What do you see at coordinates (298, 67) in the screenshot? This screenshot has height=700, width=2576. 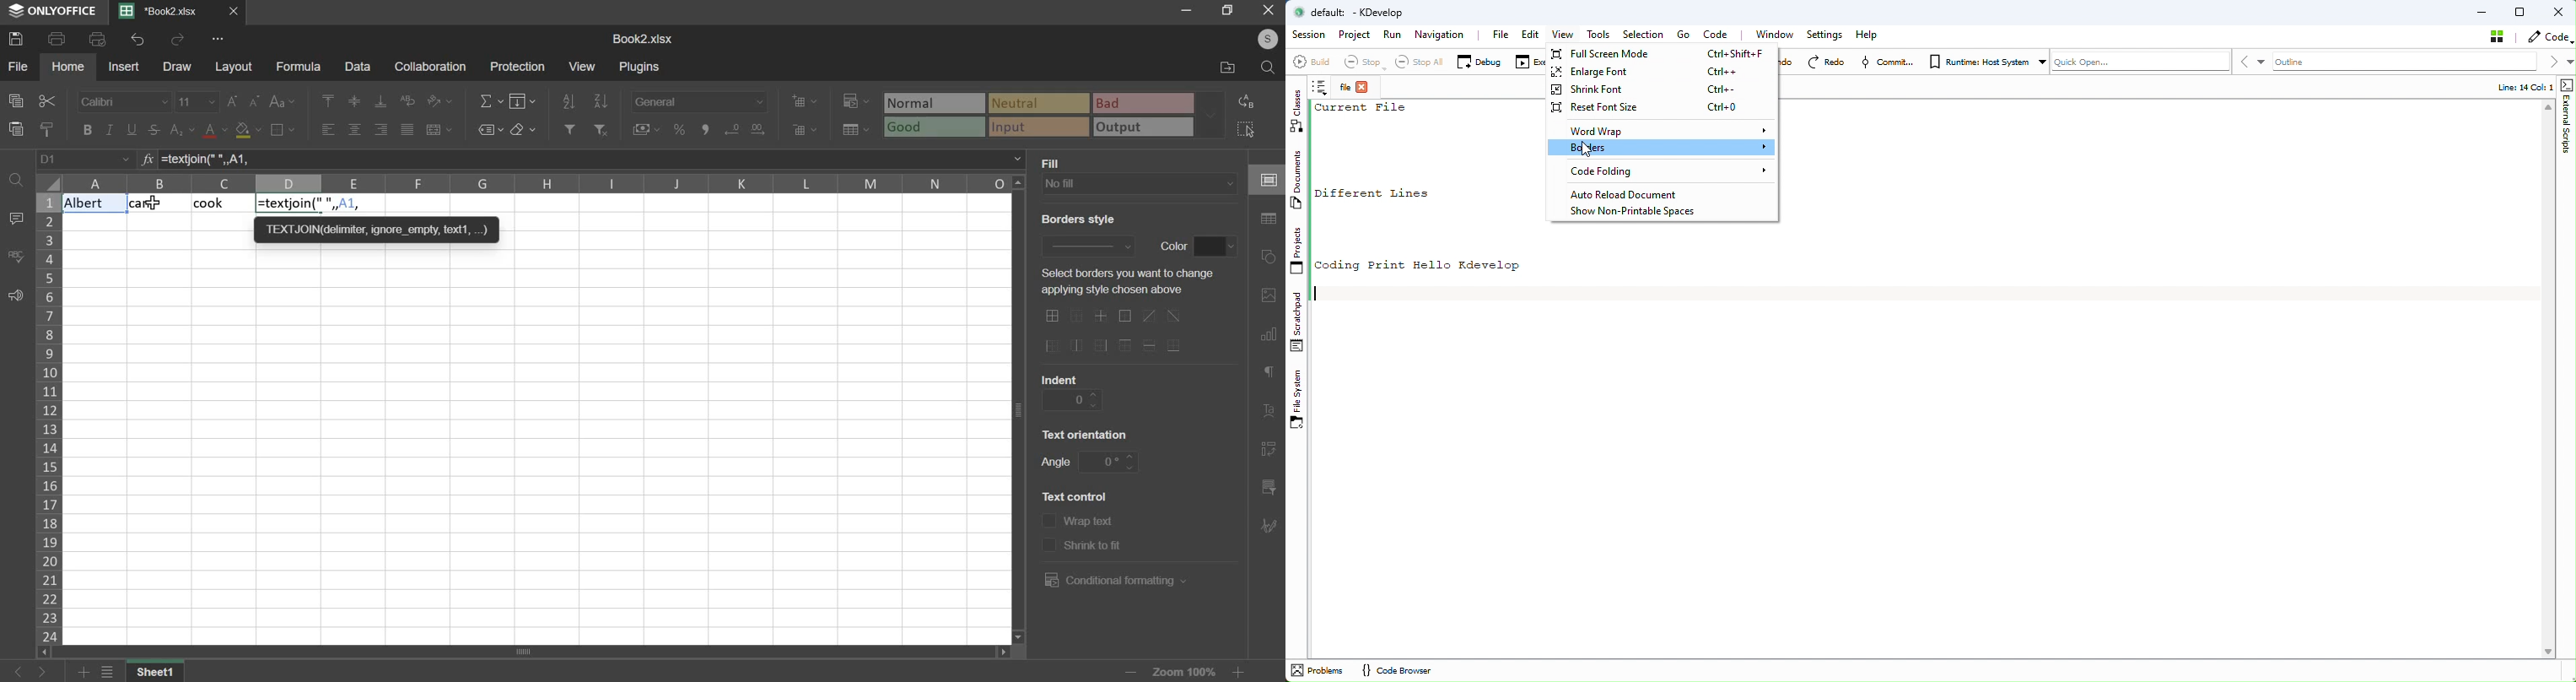 I see `formula` at bounding box center [298, 67].